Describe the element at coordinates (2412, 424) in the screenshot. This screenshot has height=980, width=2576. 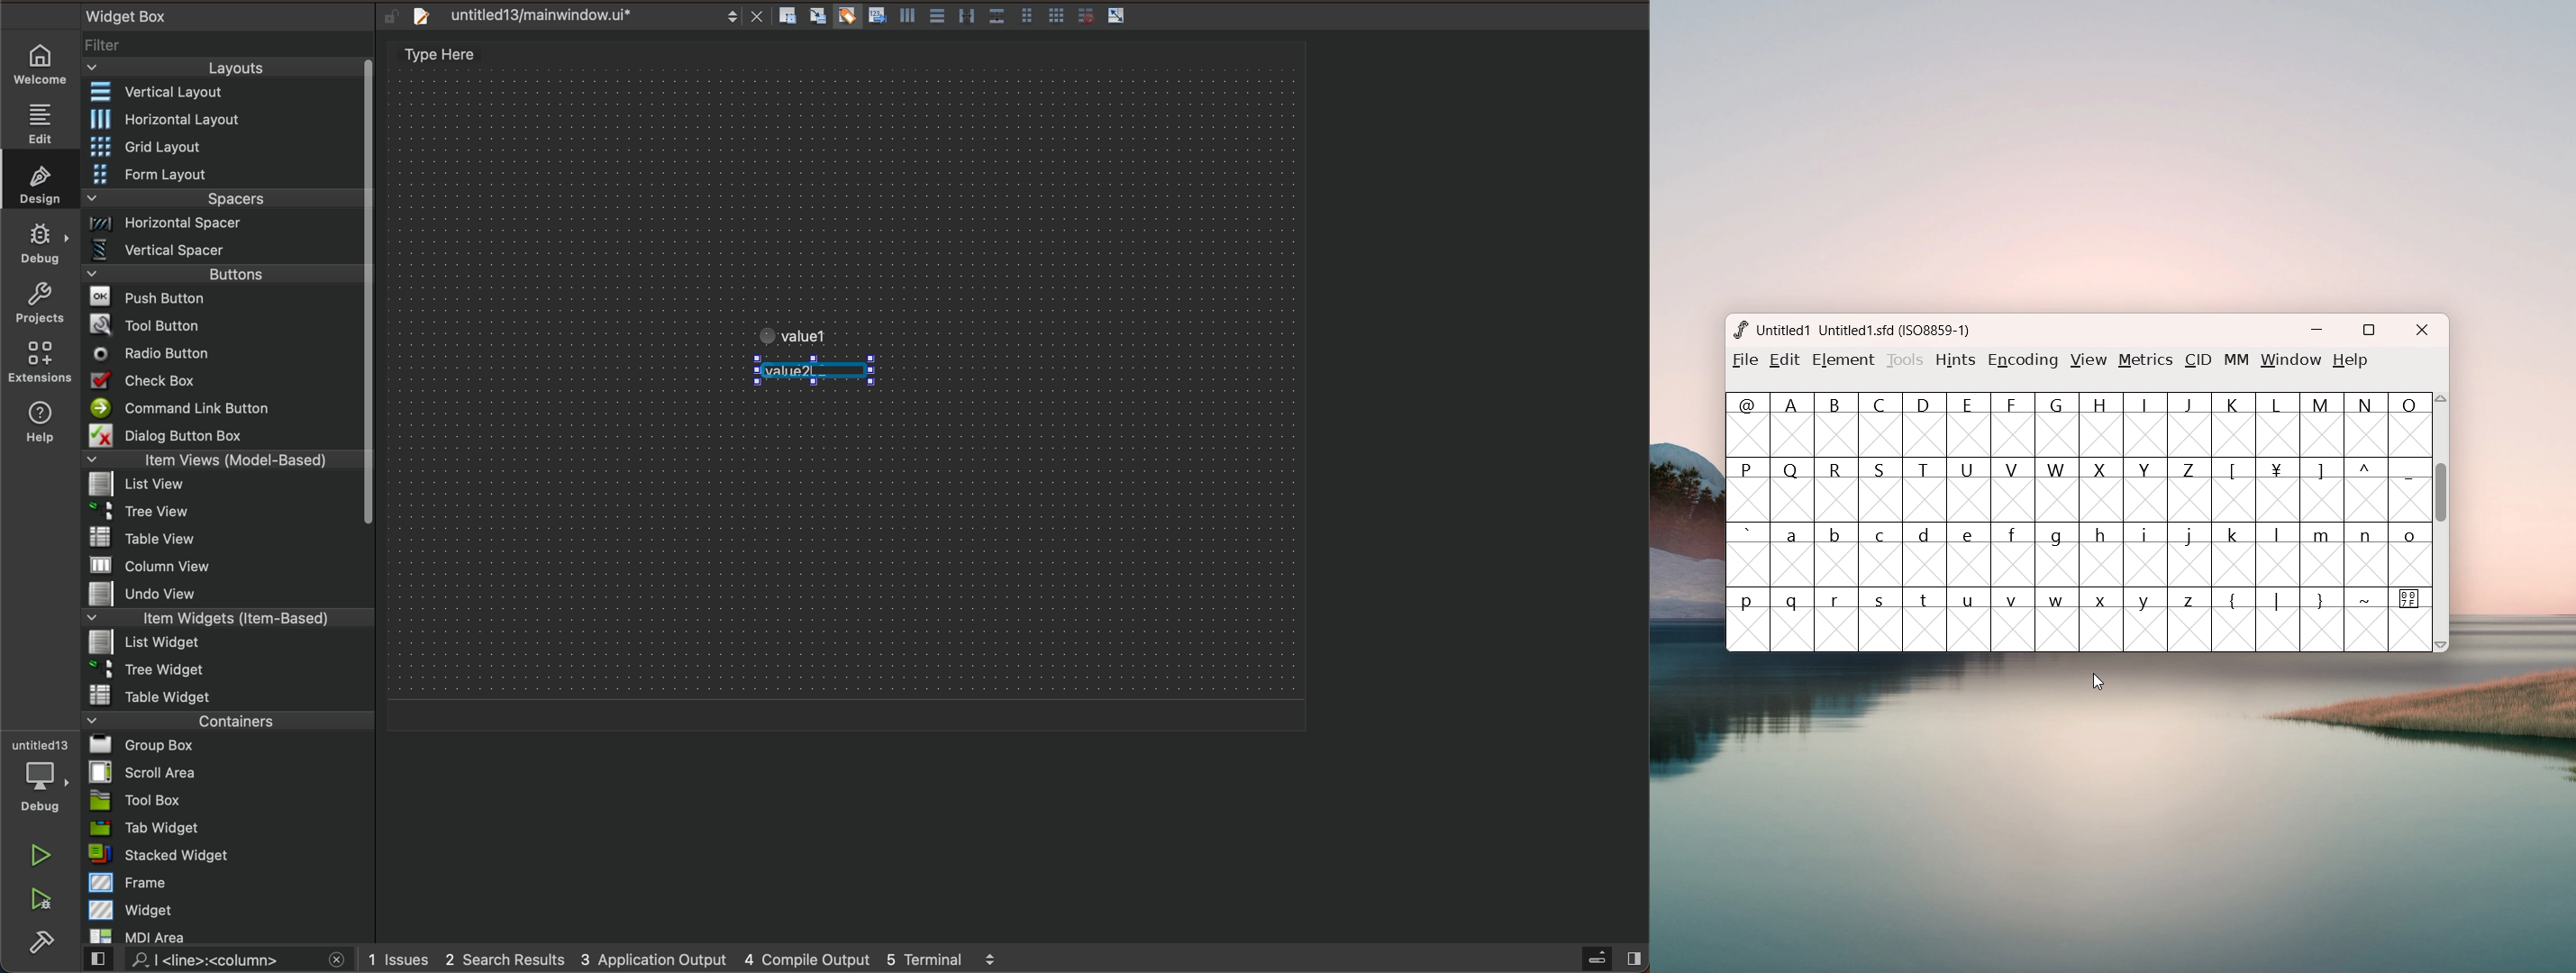
I see `O` at that location.